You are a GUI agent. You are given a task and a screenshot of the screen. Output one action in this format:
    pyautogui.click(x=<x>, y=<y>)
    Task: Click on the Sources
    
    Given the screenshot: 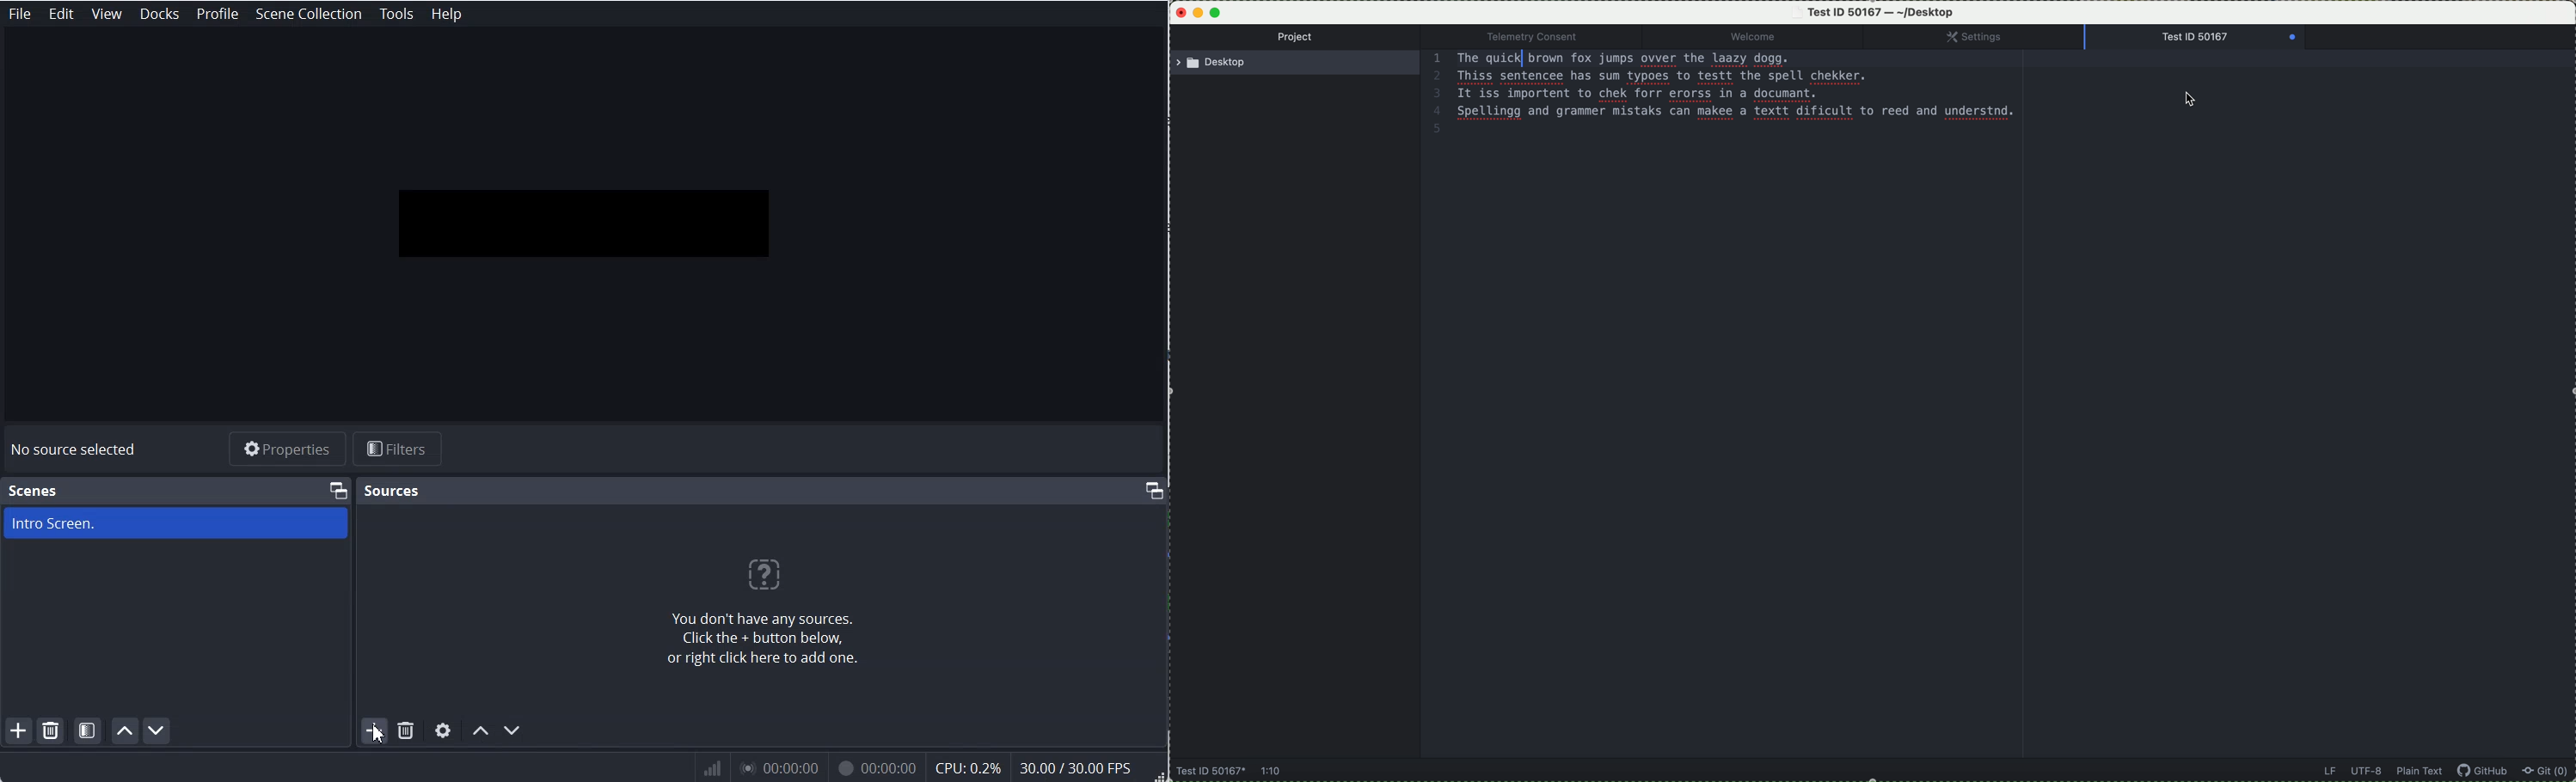 What is the action you would take?
    pyautogui.click(x=390, y=489)
    